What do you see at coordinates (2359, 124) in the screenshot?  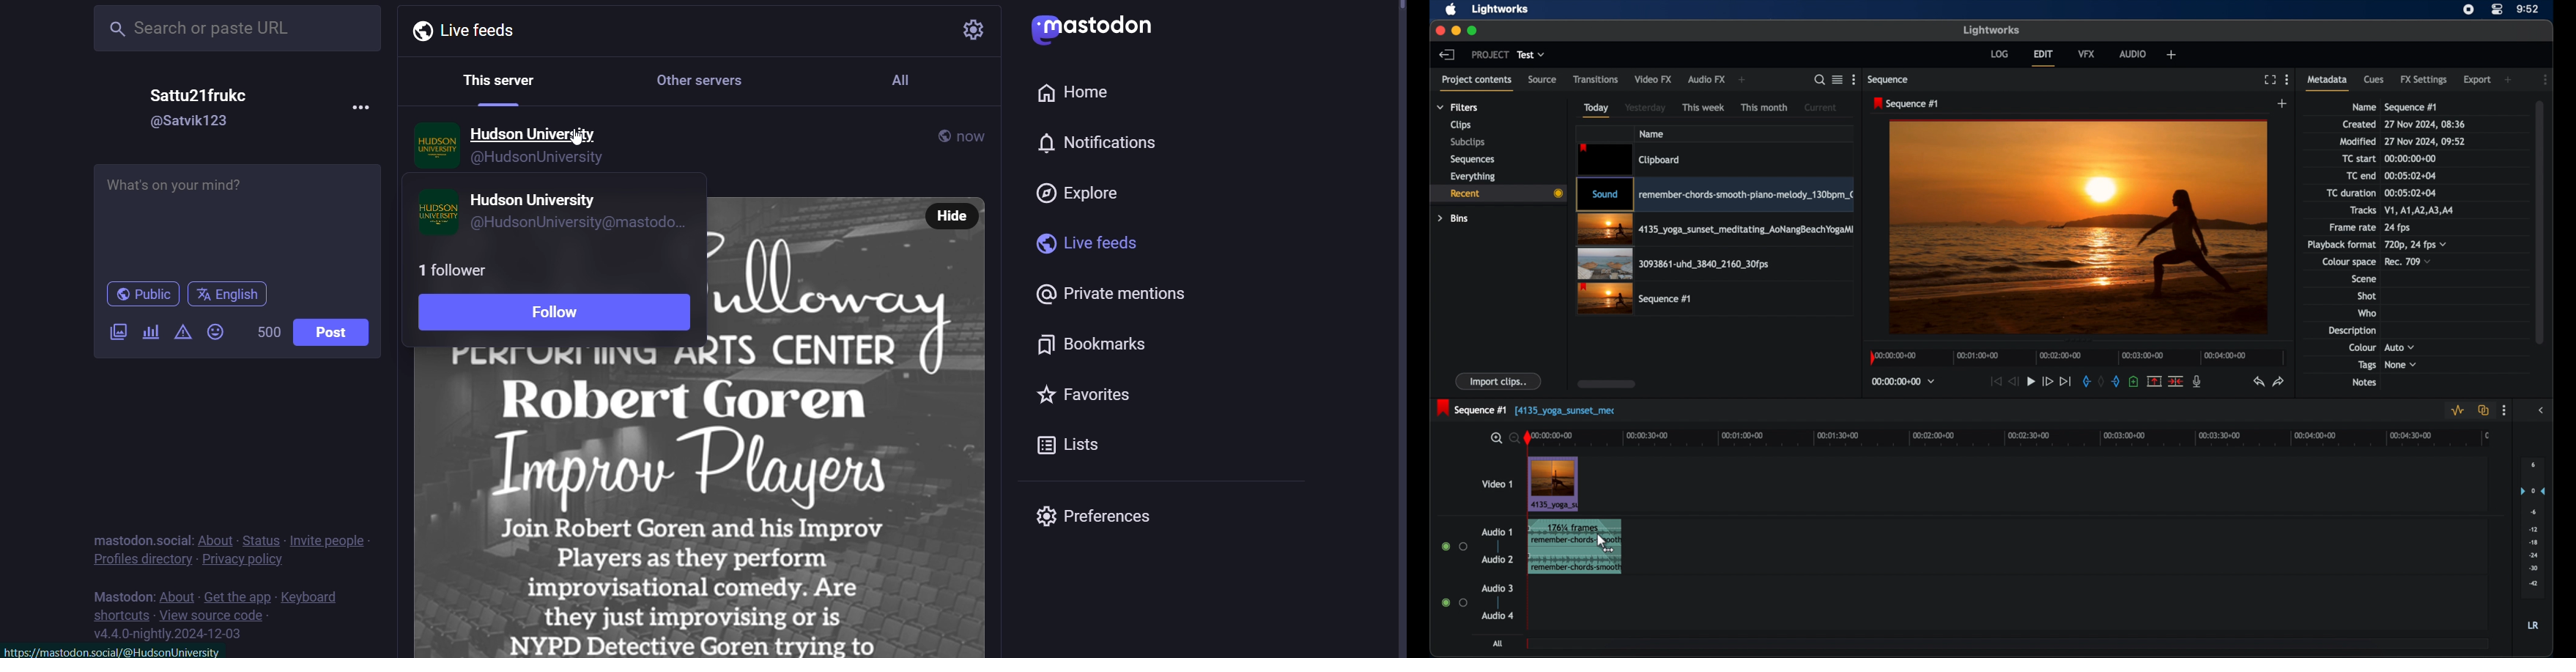 I see `created` at bounding box center [2359, 124].